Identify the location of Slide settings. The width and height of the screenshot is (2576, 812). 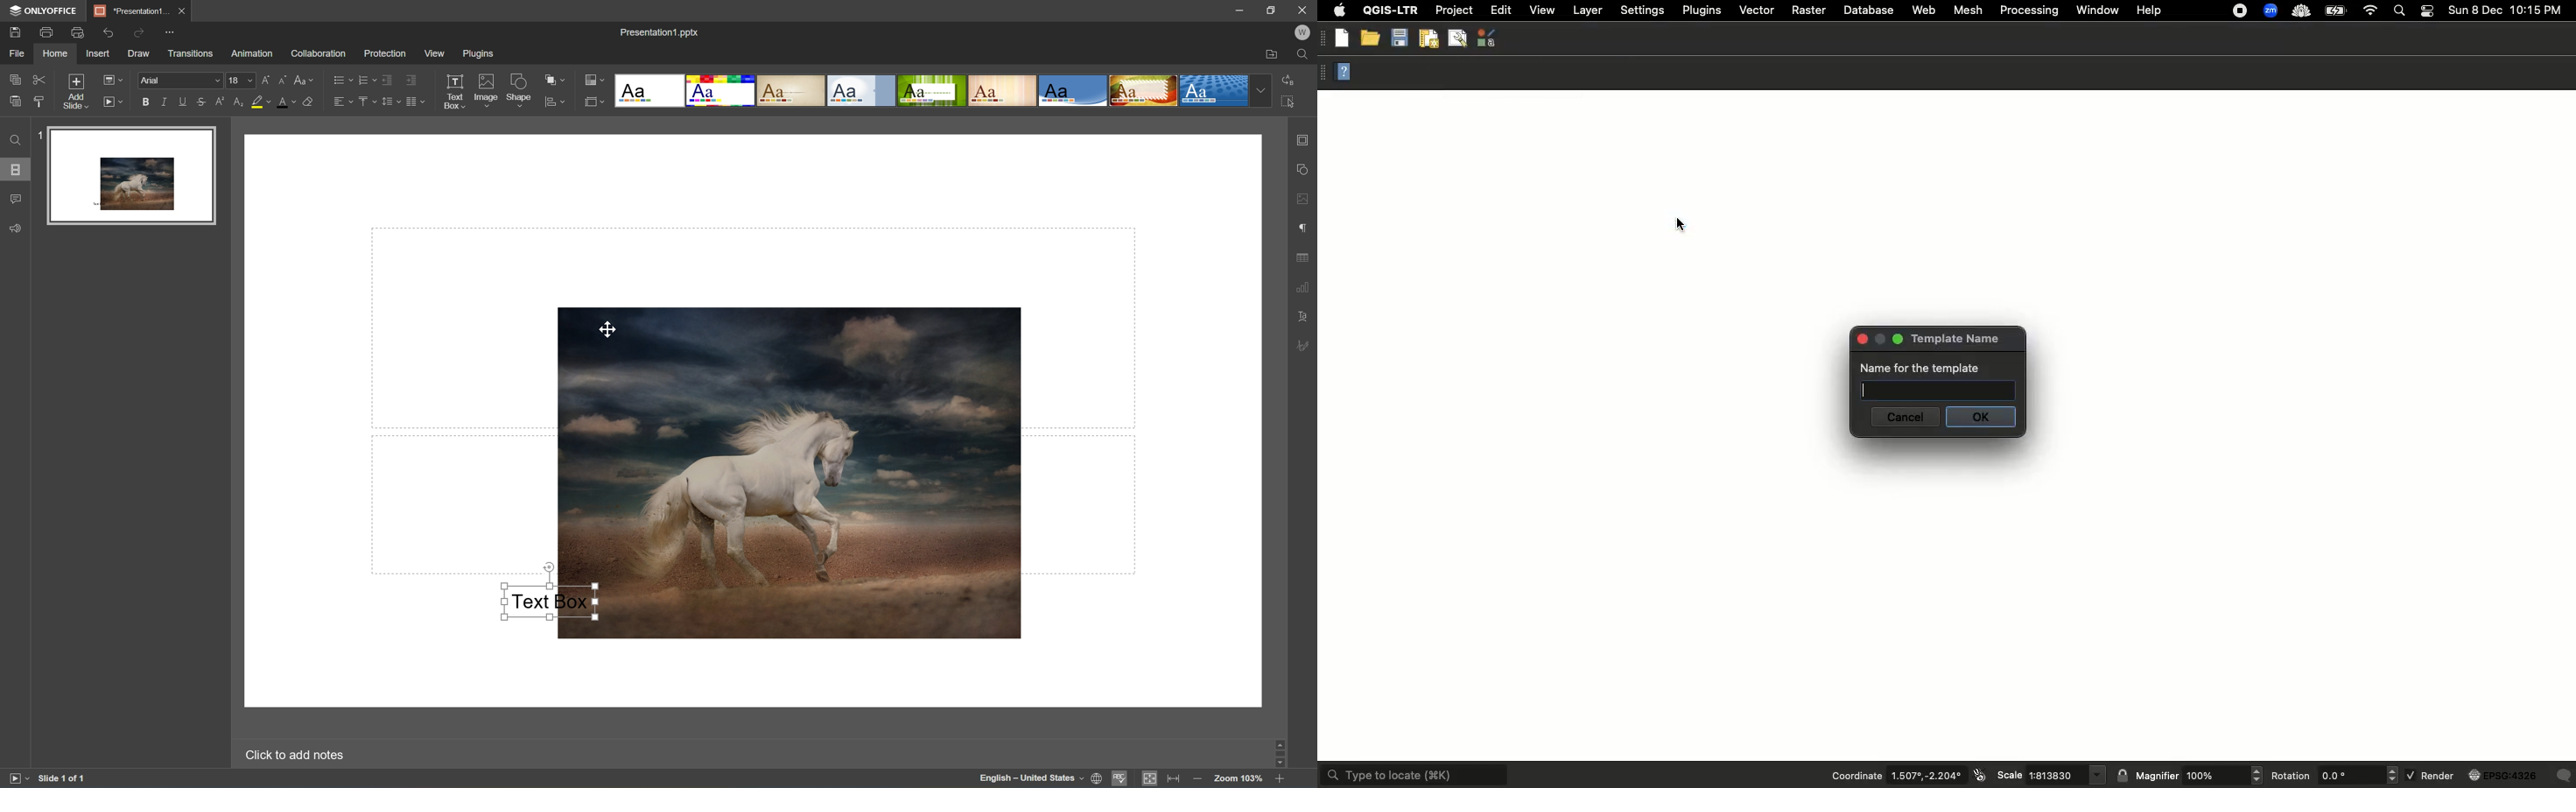
(1307, 139).